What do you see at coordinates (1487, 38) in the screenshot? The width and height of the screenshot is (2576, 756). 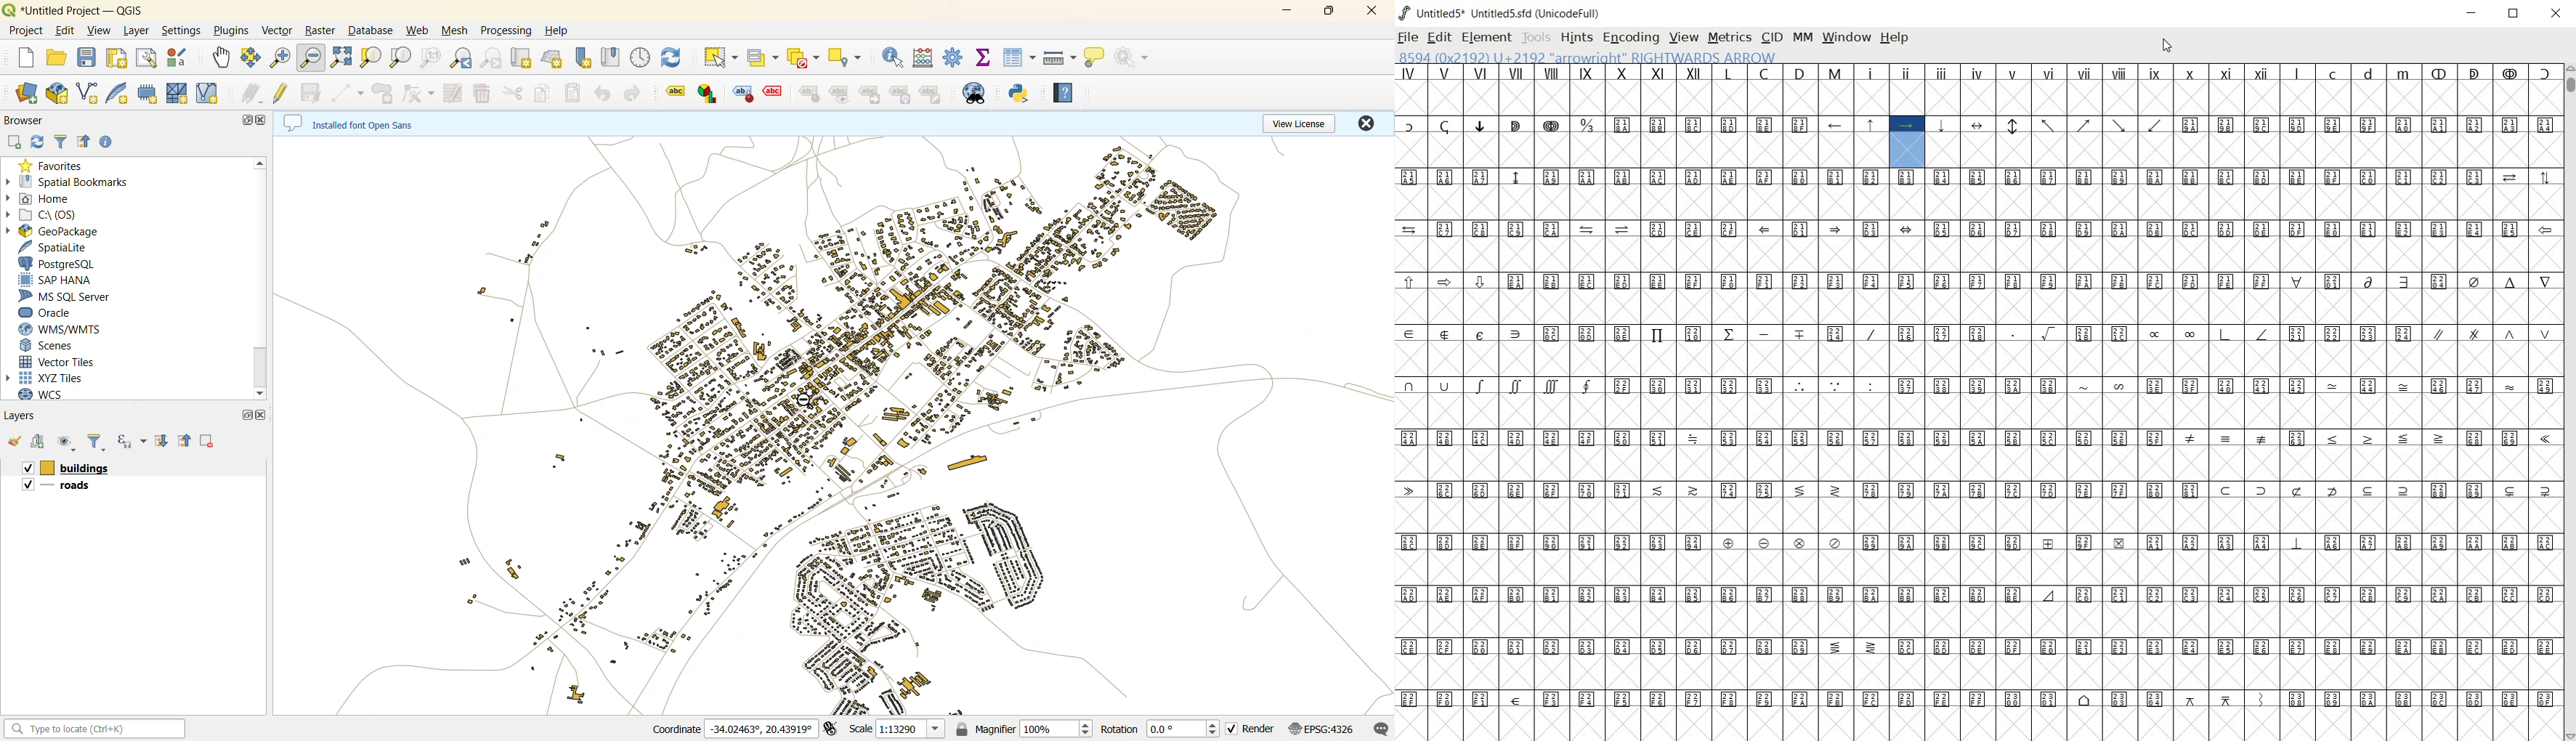 I see `ELEMENT` at bounding box center [1487, 38].